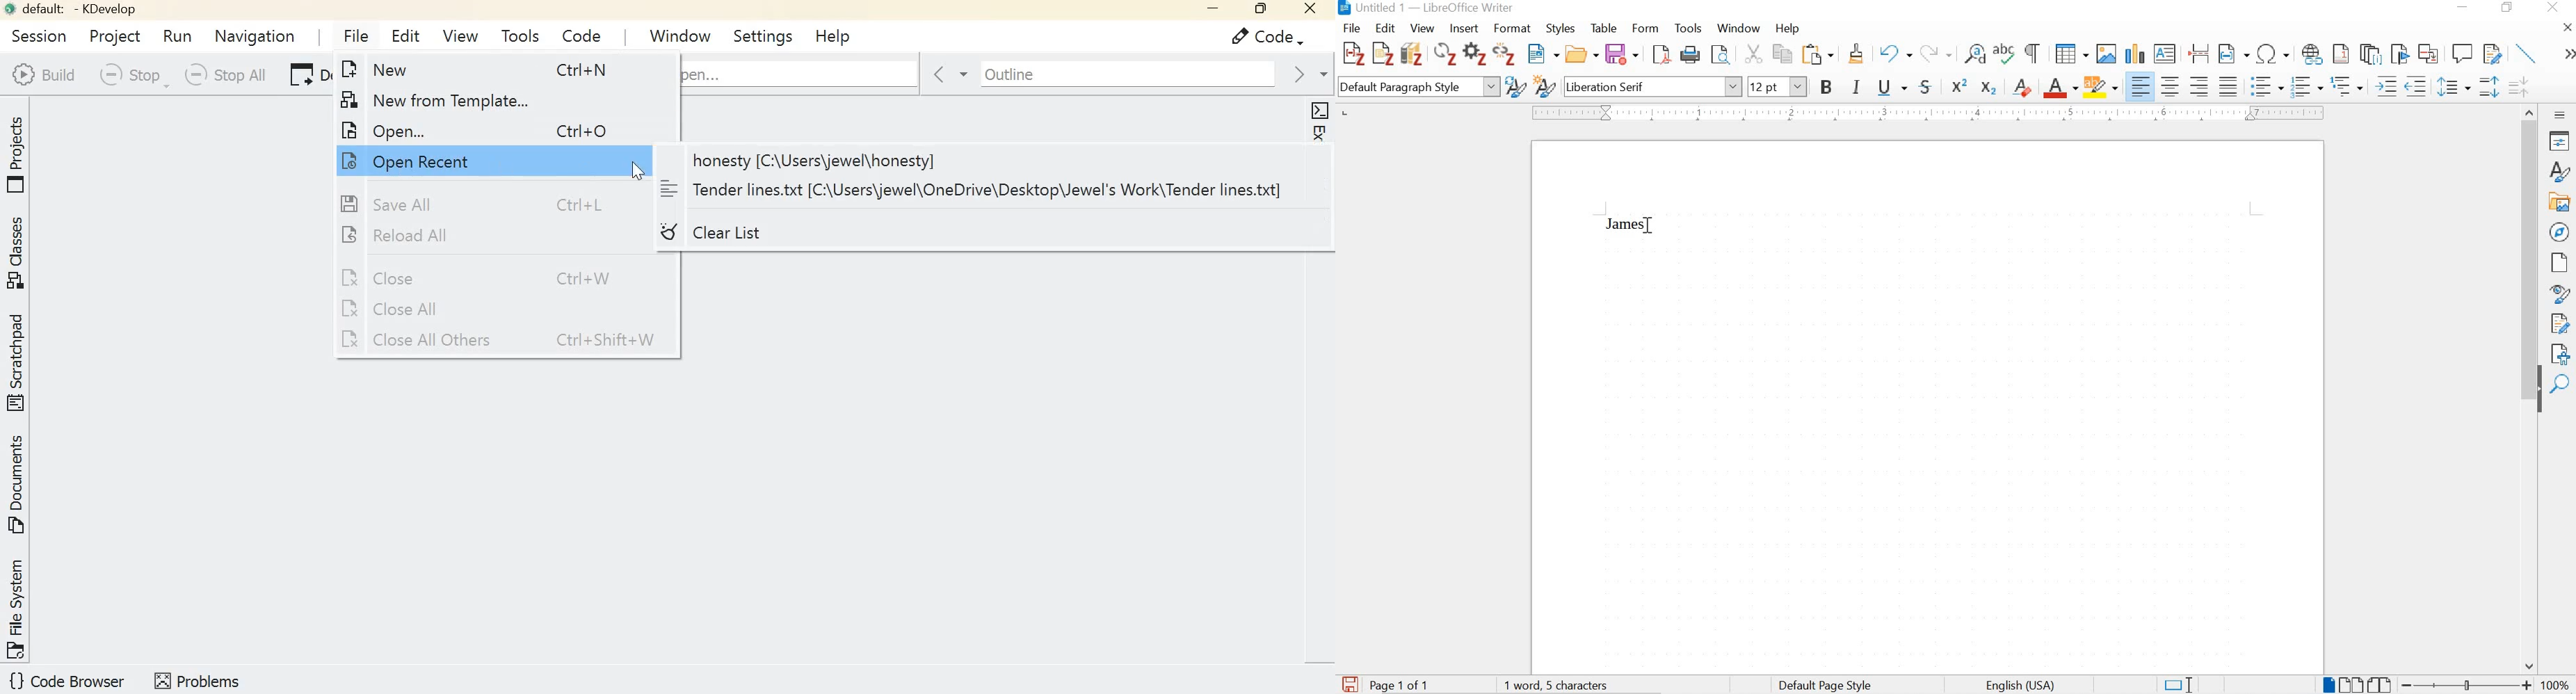 The width and height of the screenshot is (2576, 700). Describe the element at coordinates (2429, 53) in the screenshot. I see `insert cross-reference` at that location.